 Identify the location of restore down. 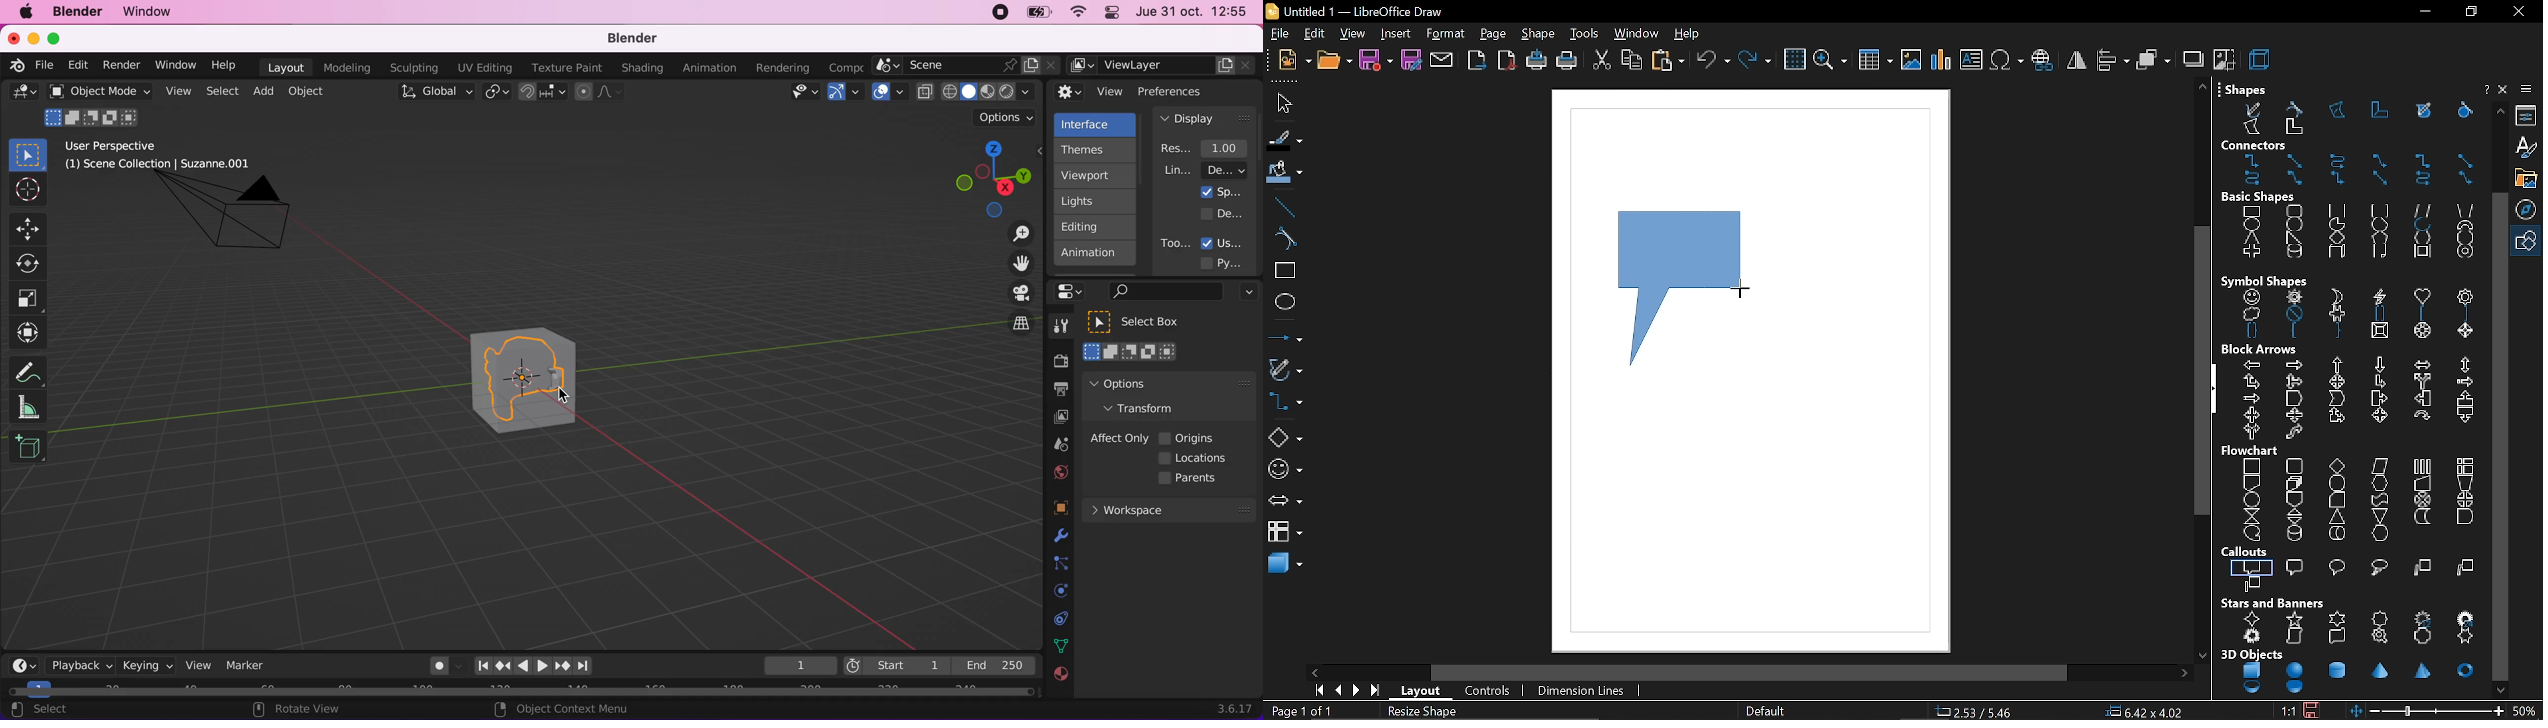
(2469, 12).